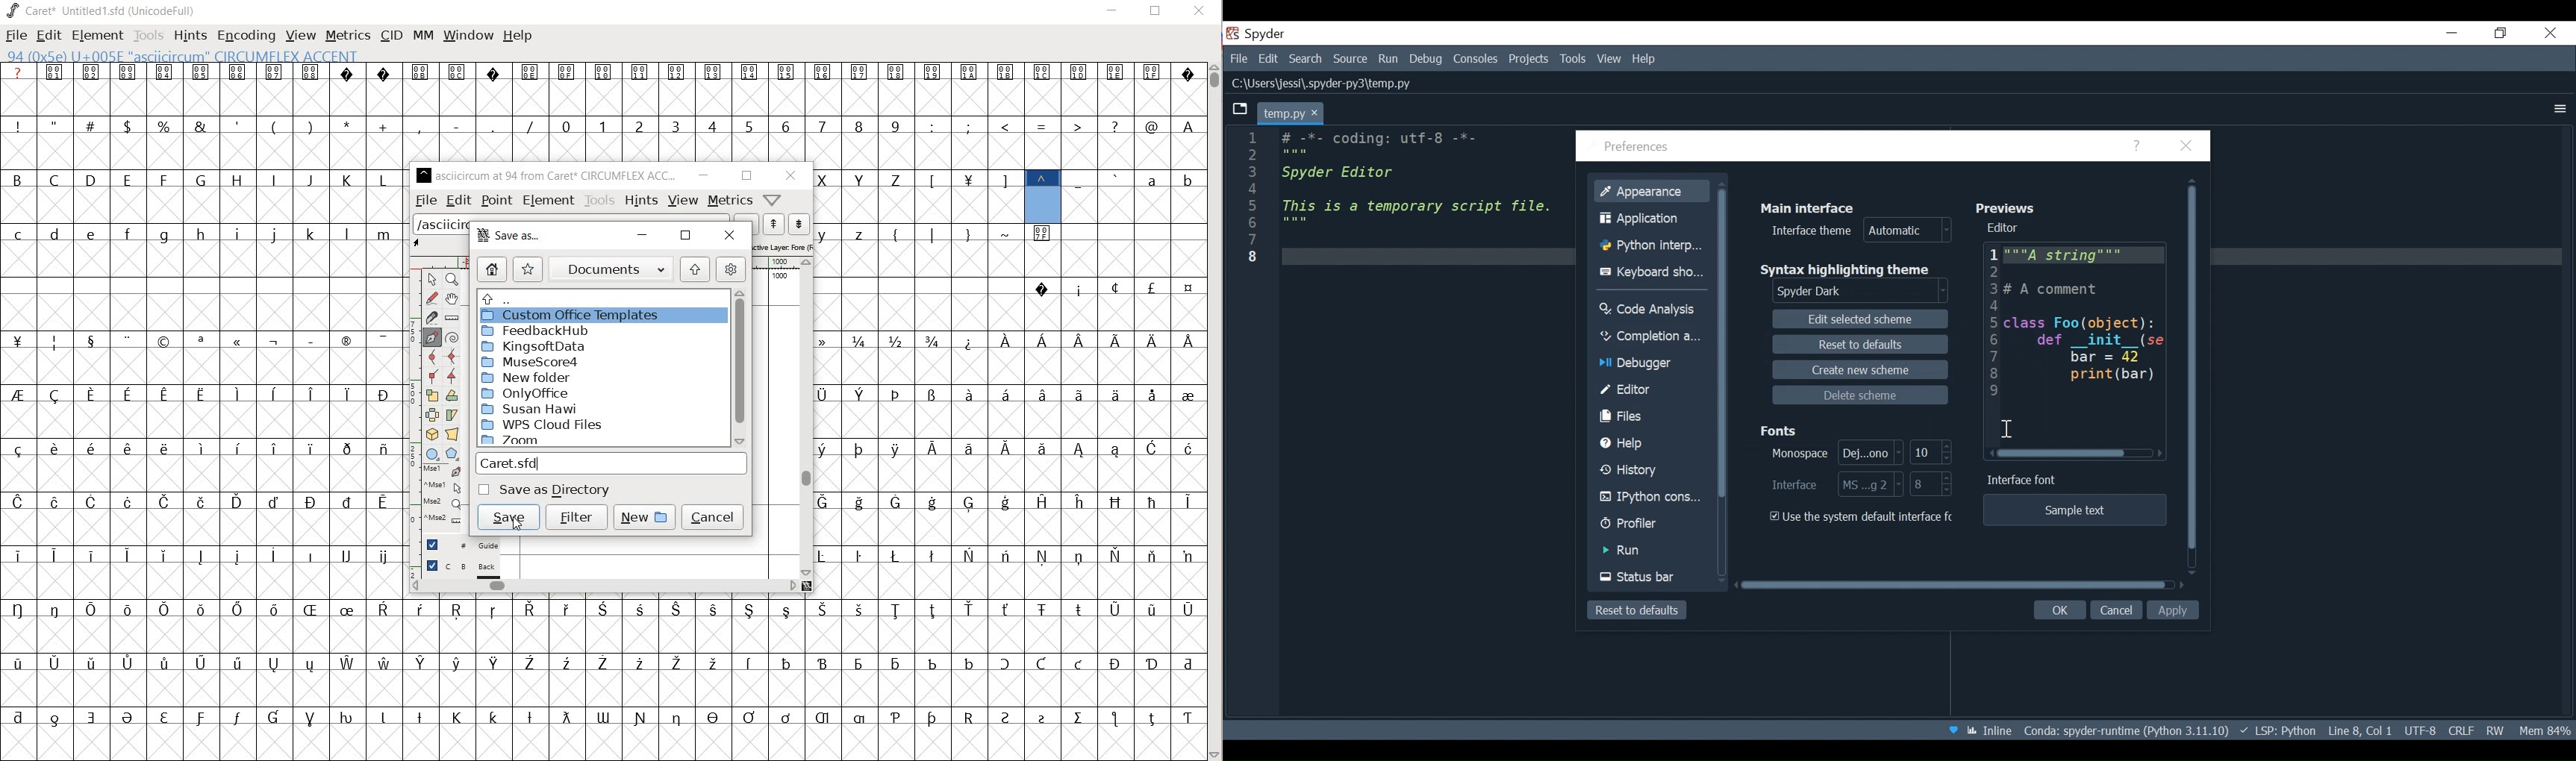 The width and height of the screenshot is (2576, 784). I want to click on load word list, so click(442, 225).